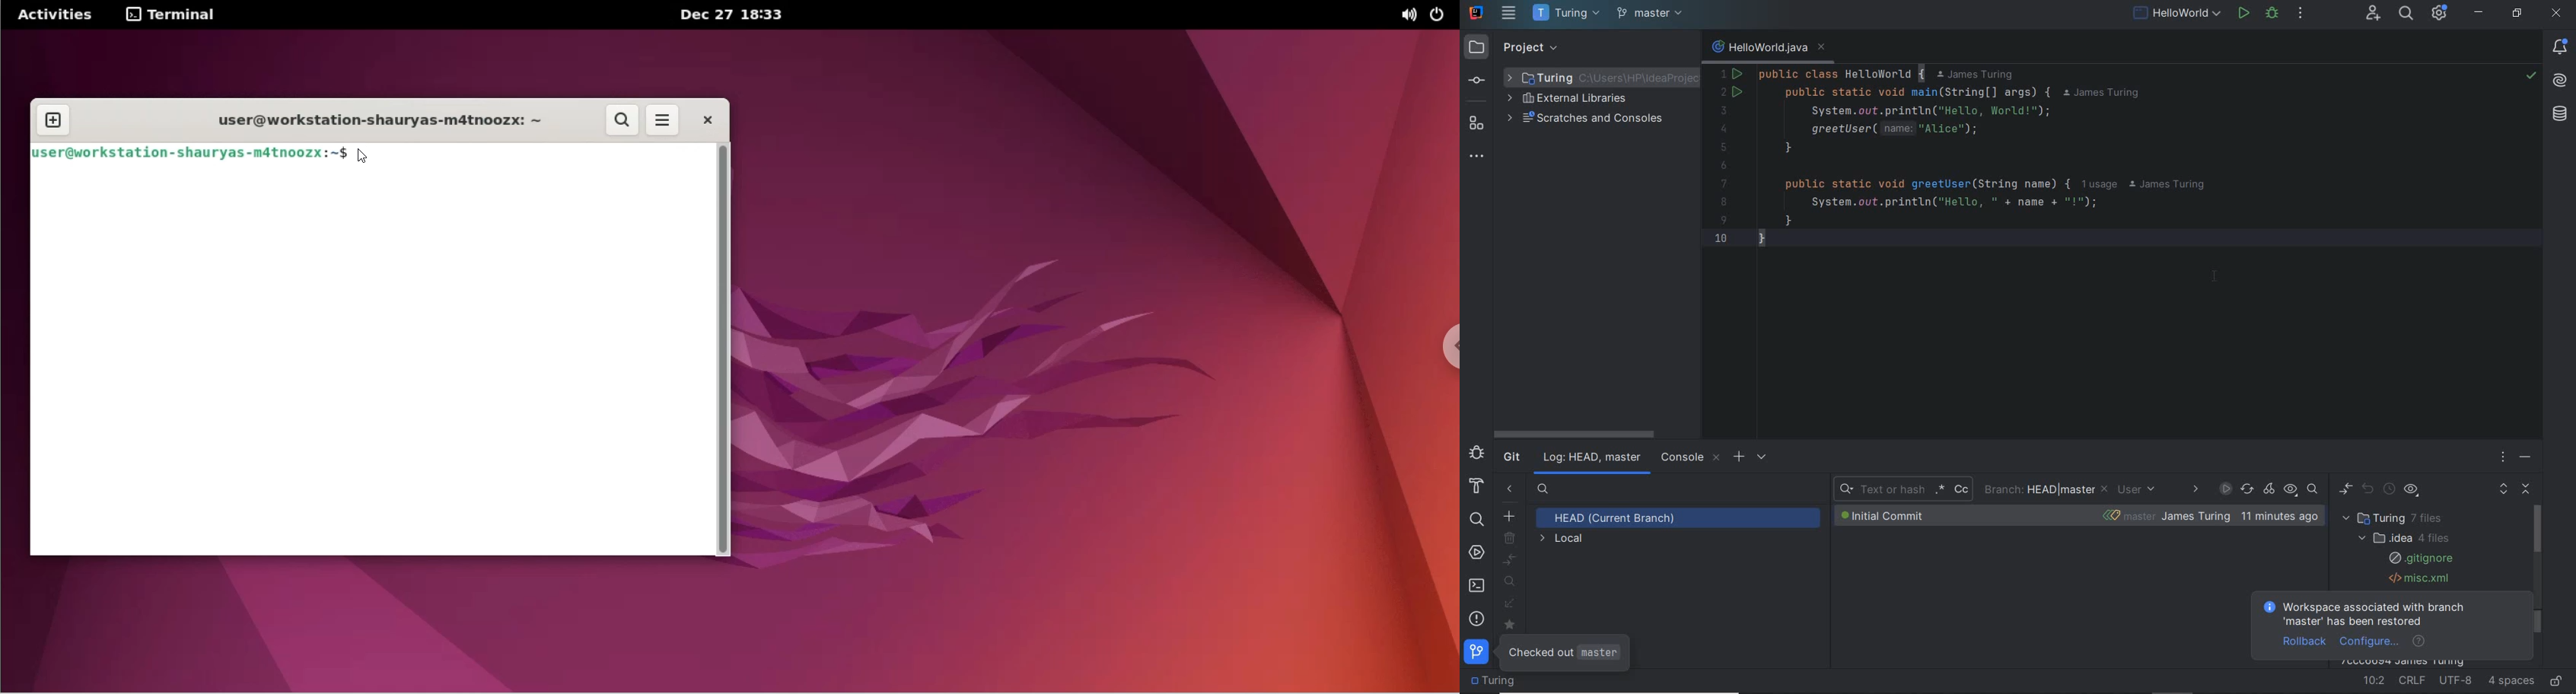 This screenshot has height=700, width=2576. Describe the element at coordinates (1588, 119) in the screenshot. I see `scratches and consoles` at that location.